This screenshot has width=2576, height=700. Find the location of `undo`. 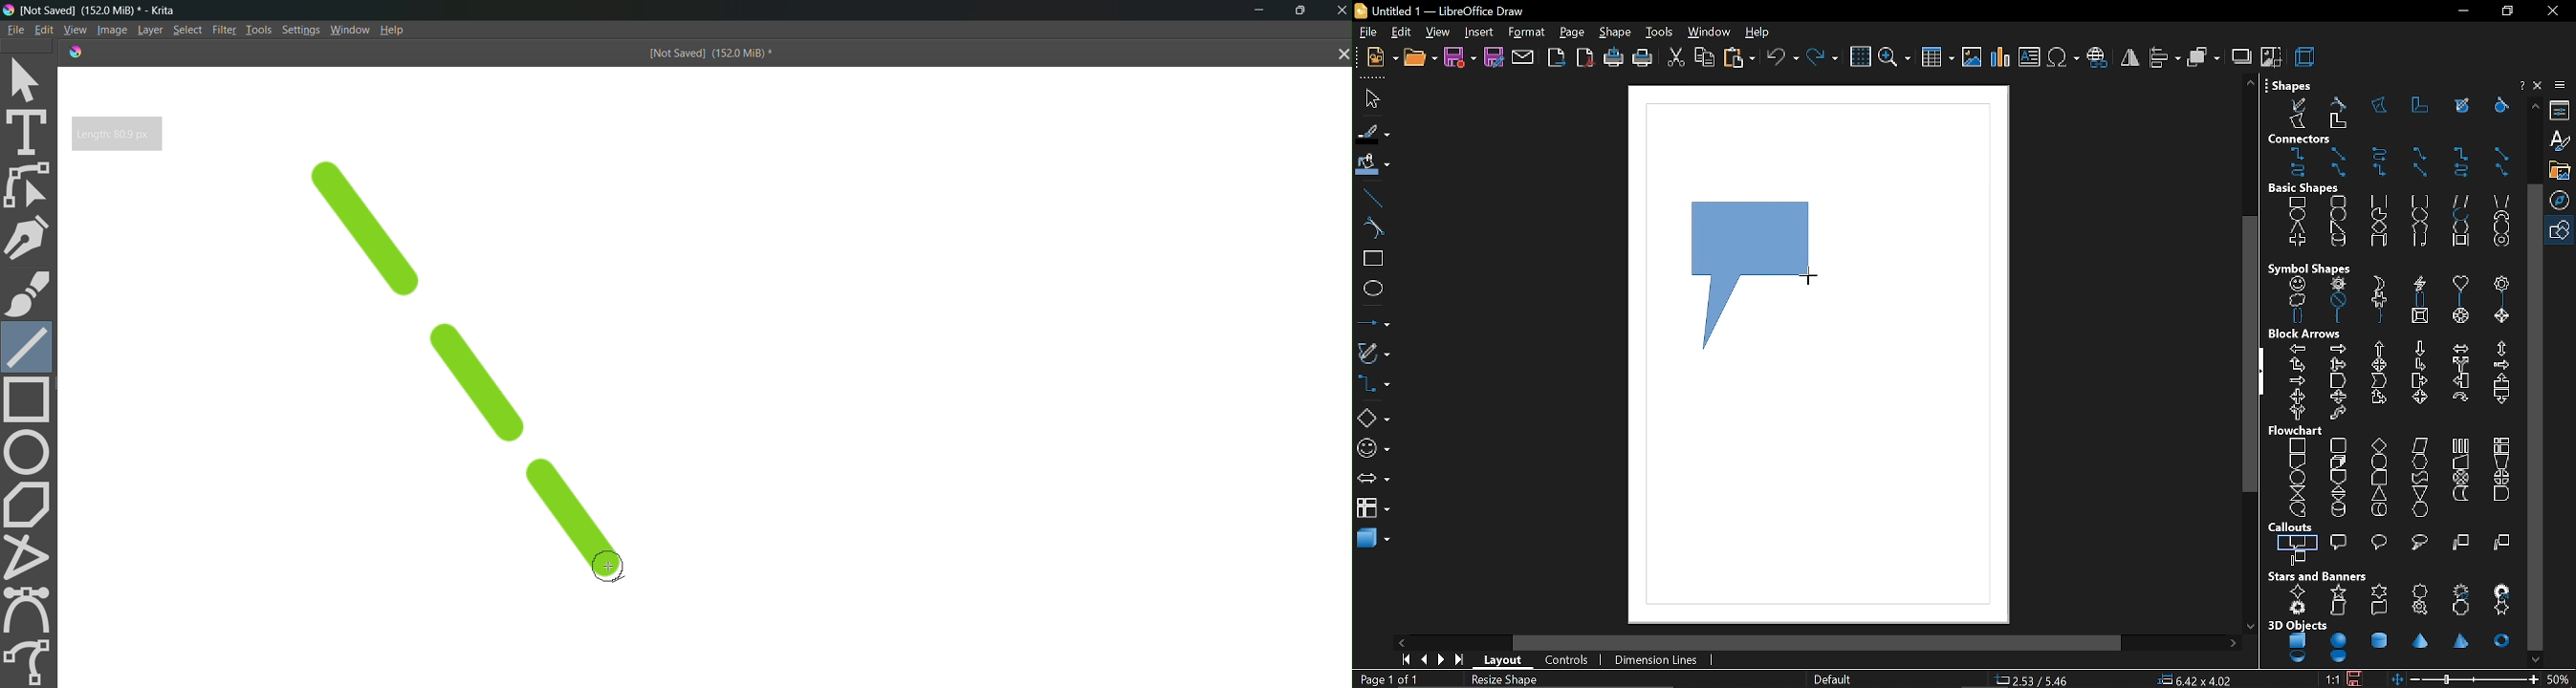

undo is located at coordinates (1782, 58).